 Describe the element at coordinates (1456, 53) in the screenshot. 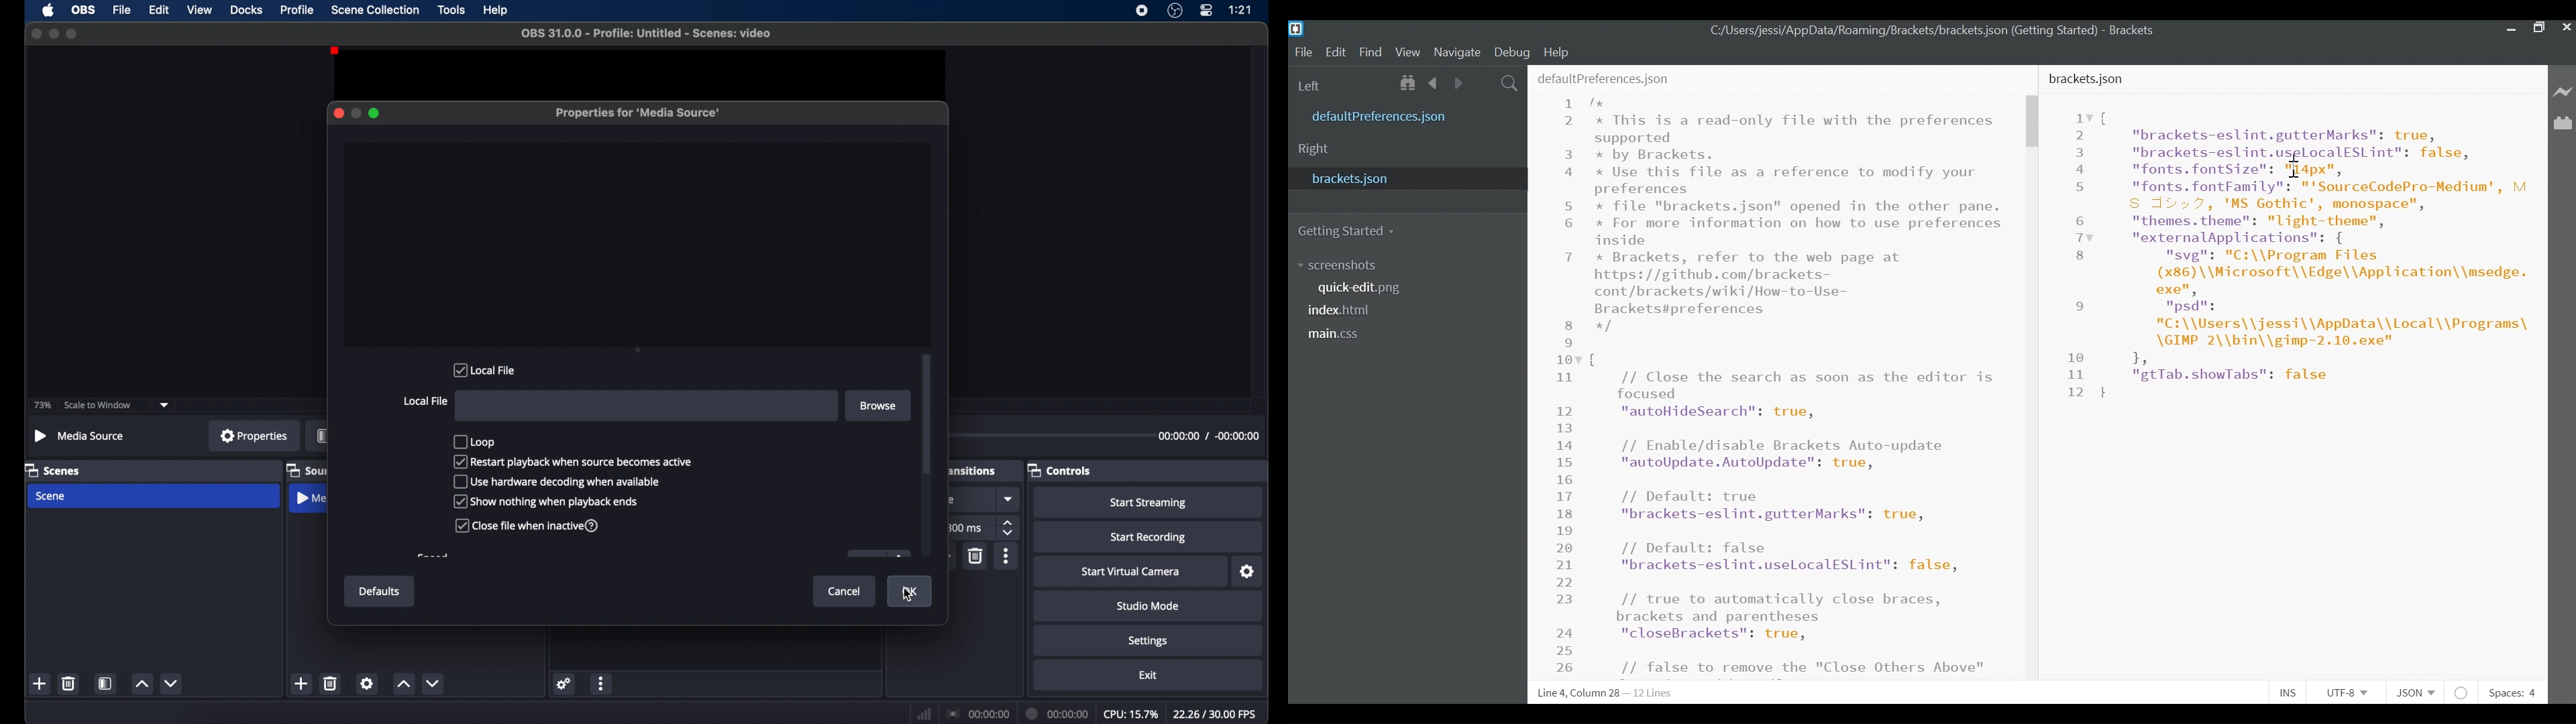

I see `Navigate` at that location.